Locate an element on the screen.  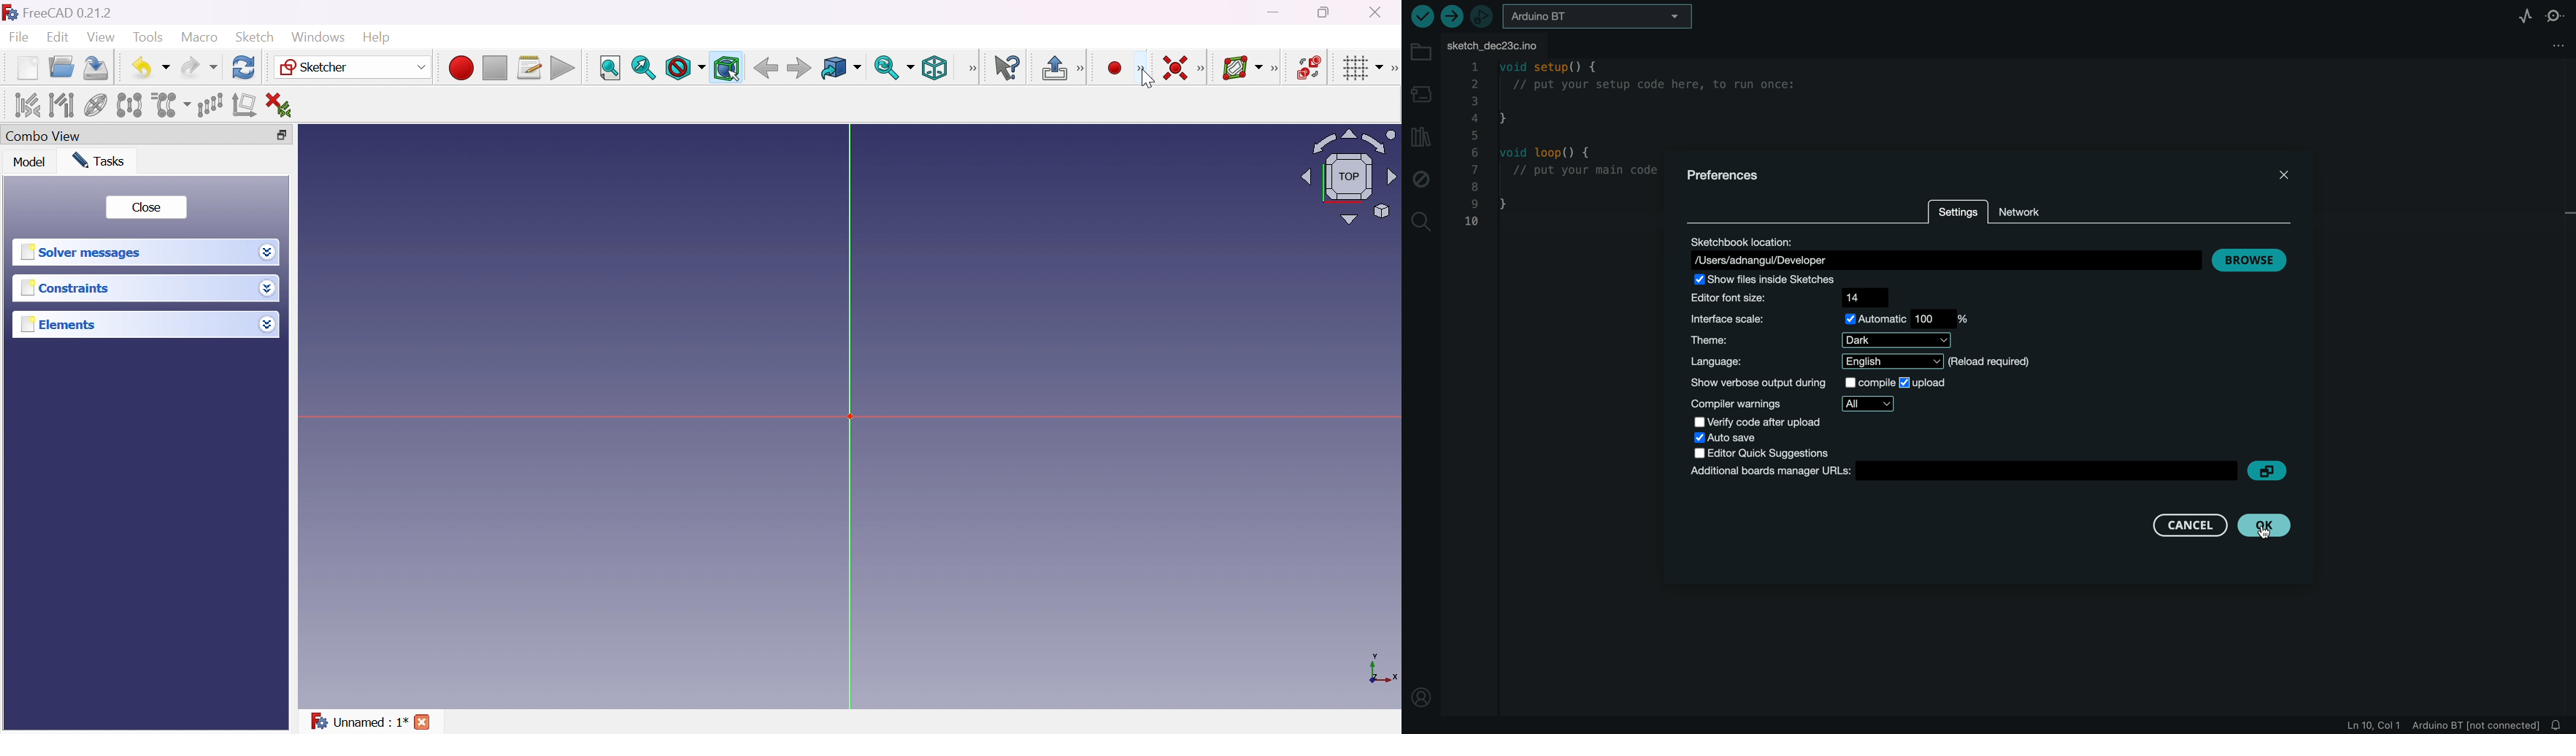
Macros... is located at coordinates (529, 68).